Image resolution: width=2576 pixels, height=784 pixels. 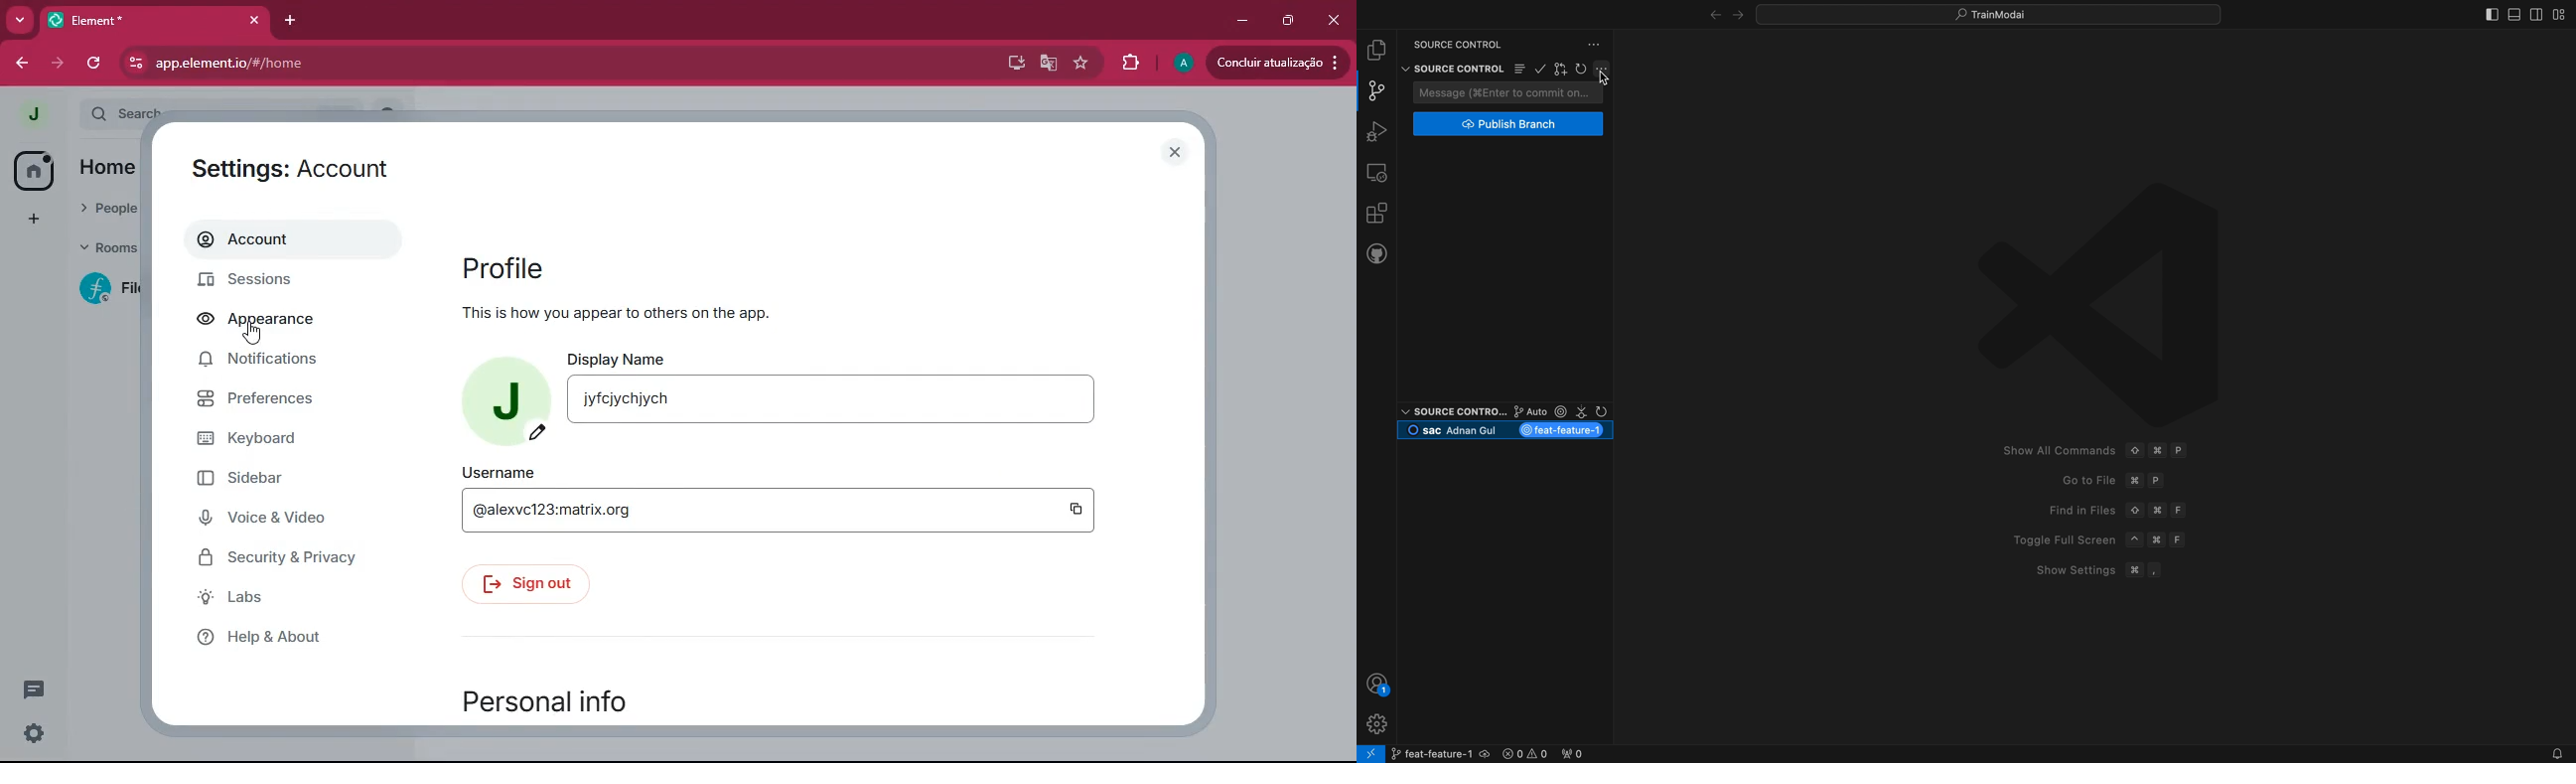 I want to click on commit message, so click(x=1510, y=92).